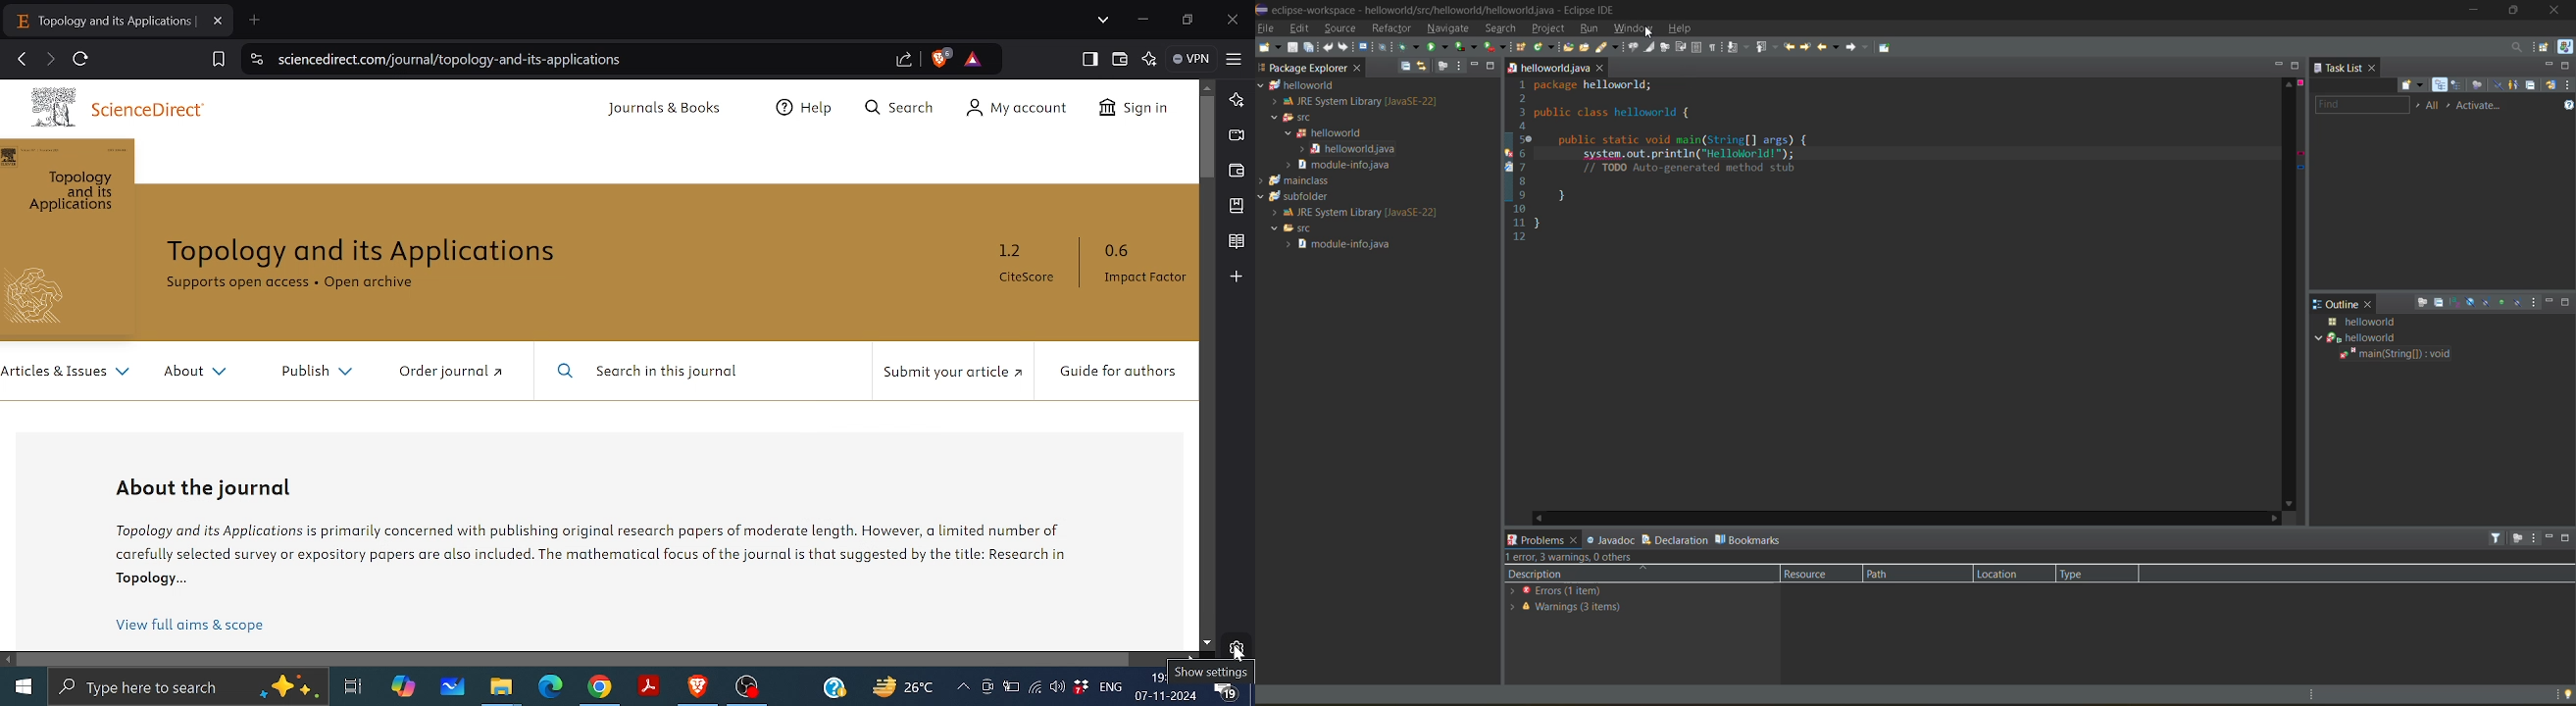 The image size is (2576, 728). What do you see at coordinates (1350, 246) in the screenshot?
I see `module info java` at bounding box center [1350, 246].